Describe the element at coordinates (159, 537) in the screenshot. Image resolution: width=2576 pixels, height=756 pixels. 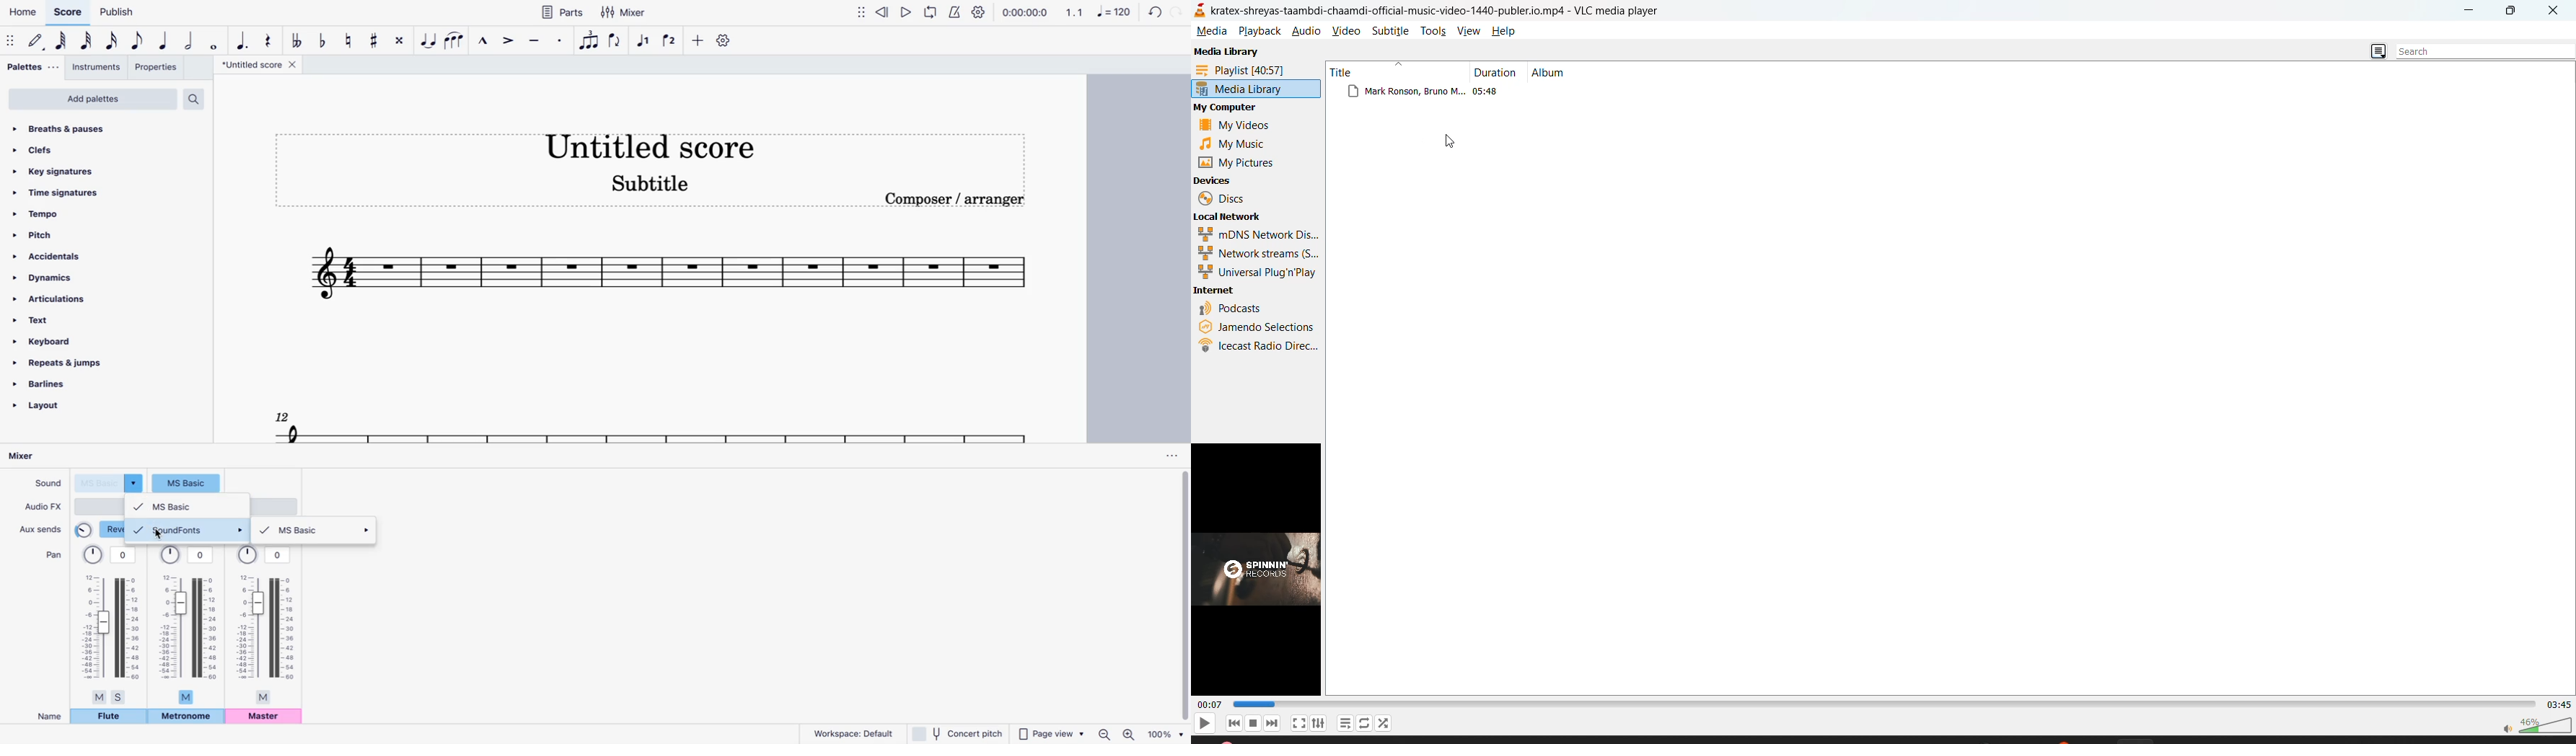
I see `cursor` at that location.